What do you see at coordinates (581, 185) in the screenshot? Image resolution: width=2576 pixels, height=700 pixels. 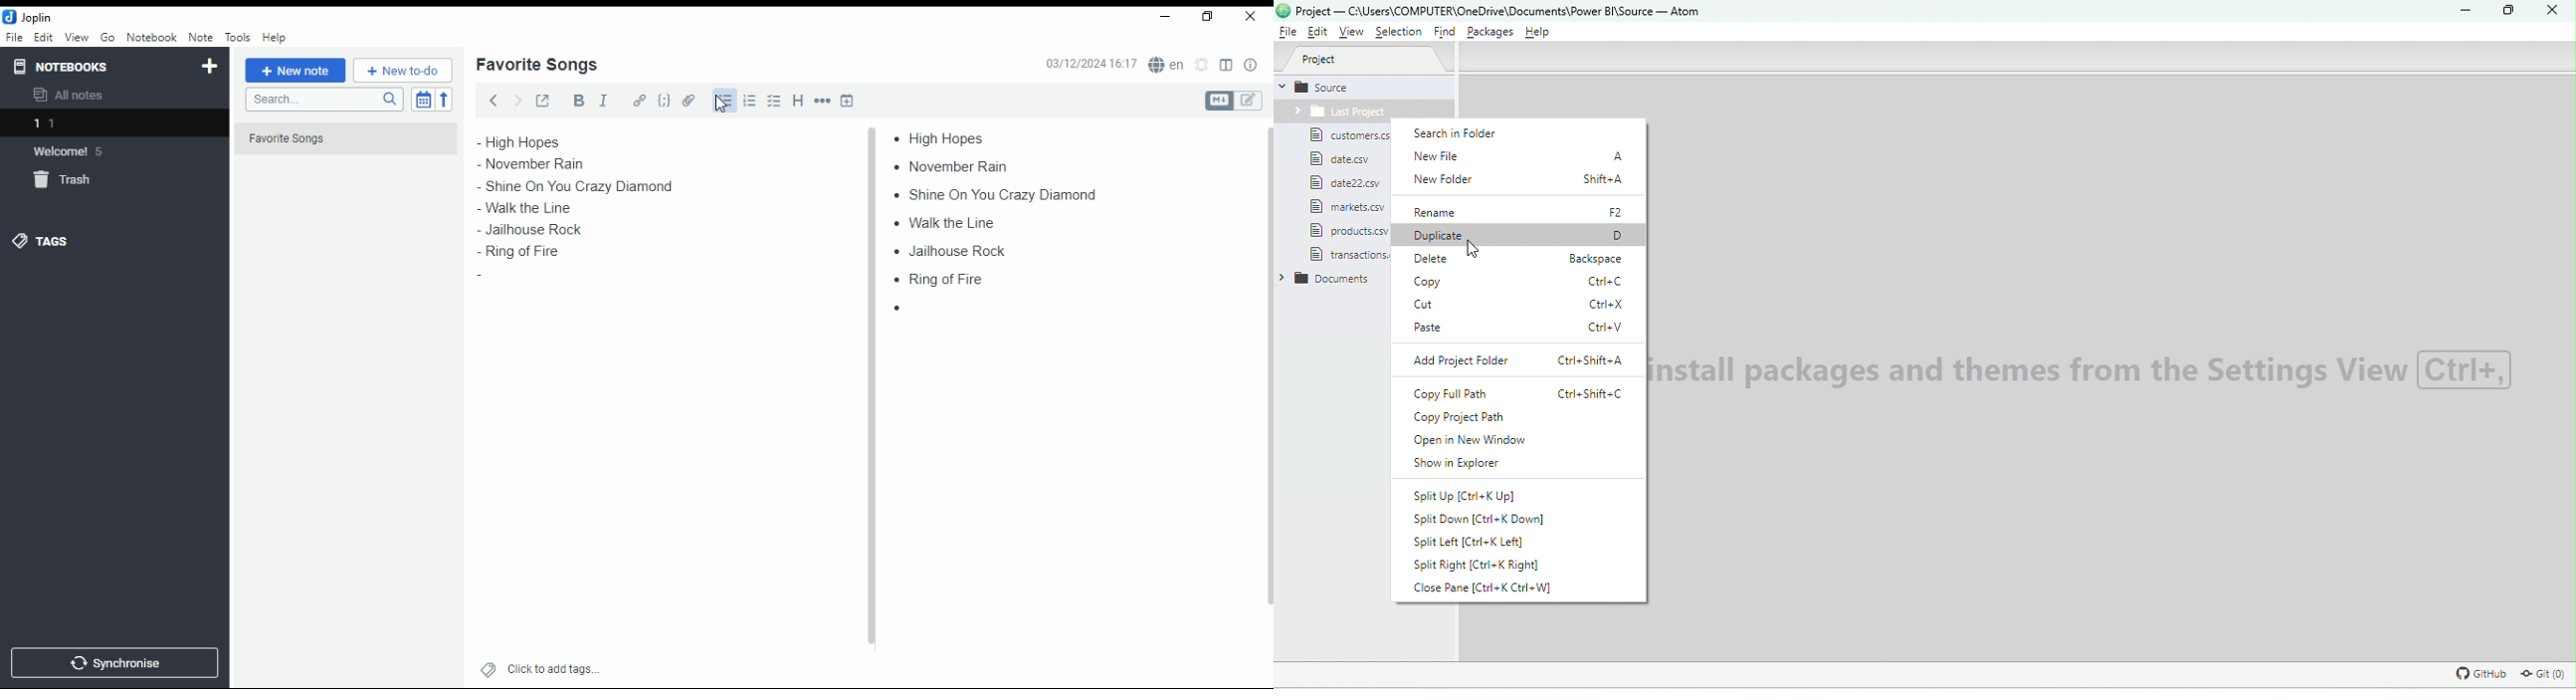 I see `shine on you crazy diamond` at bounding box center [581, 185].